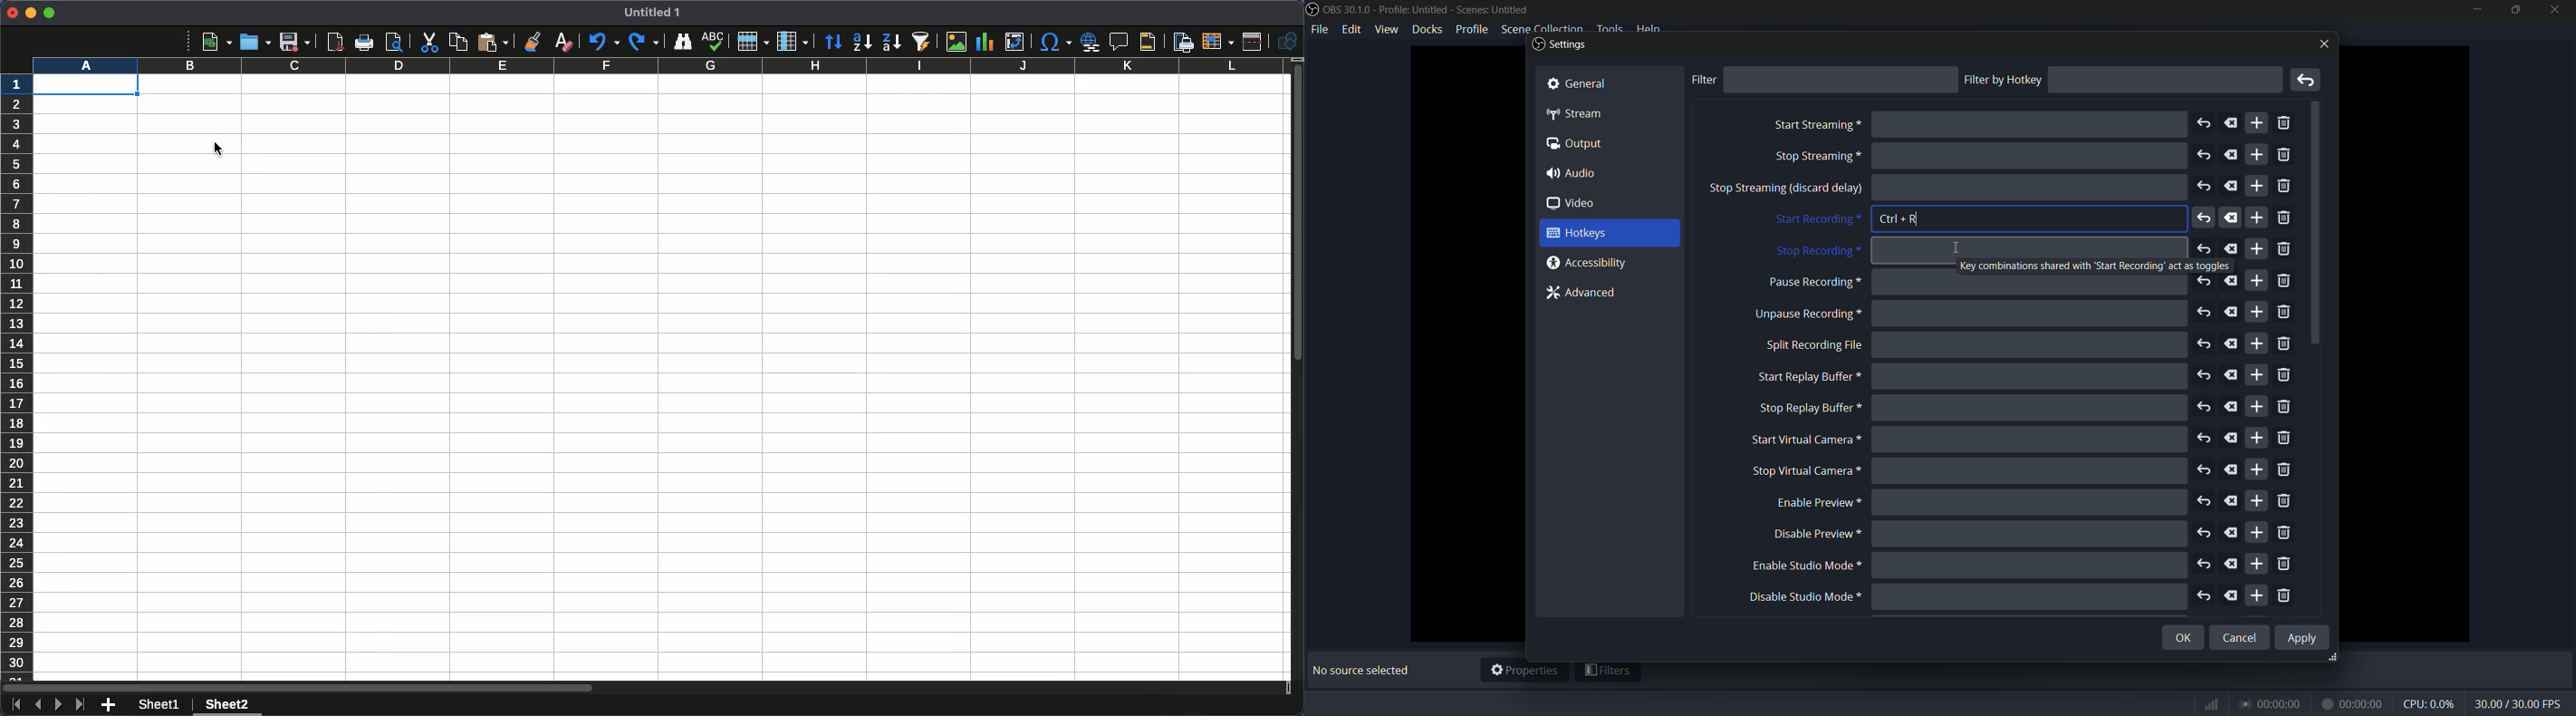  What do you see at coordinates (2203, 343) in the screenshot?
I see `undo` at bounding box center [2203, 343].